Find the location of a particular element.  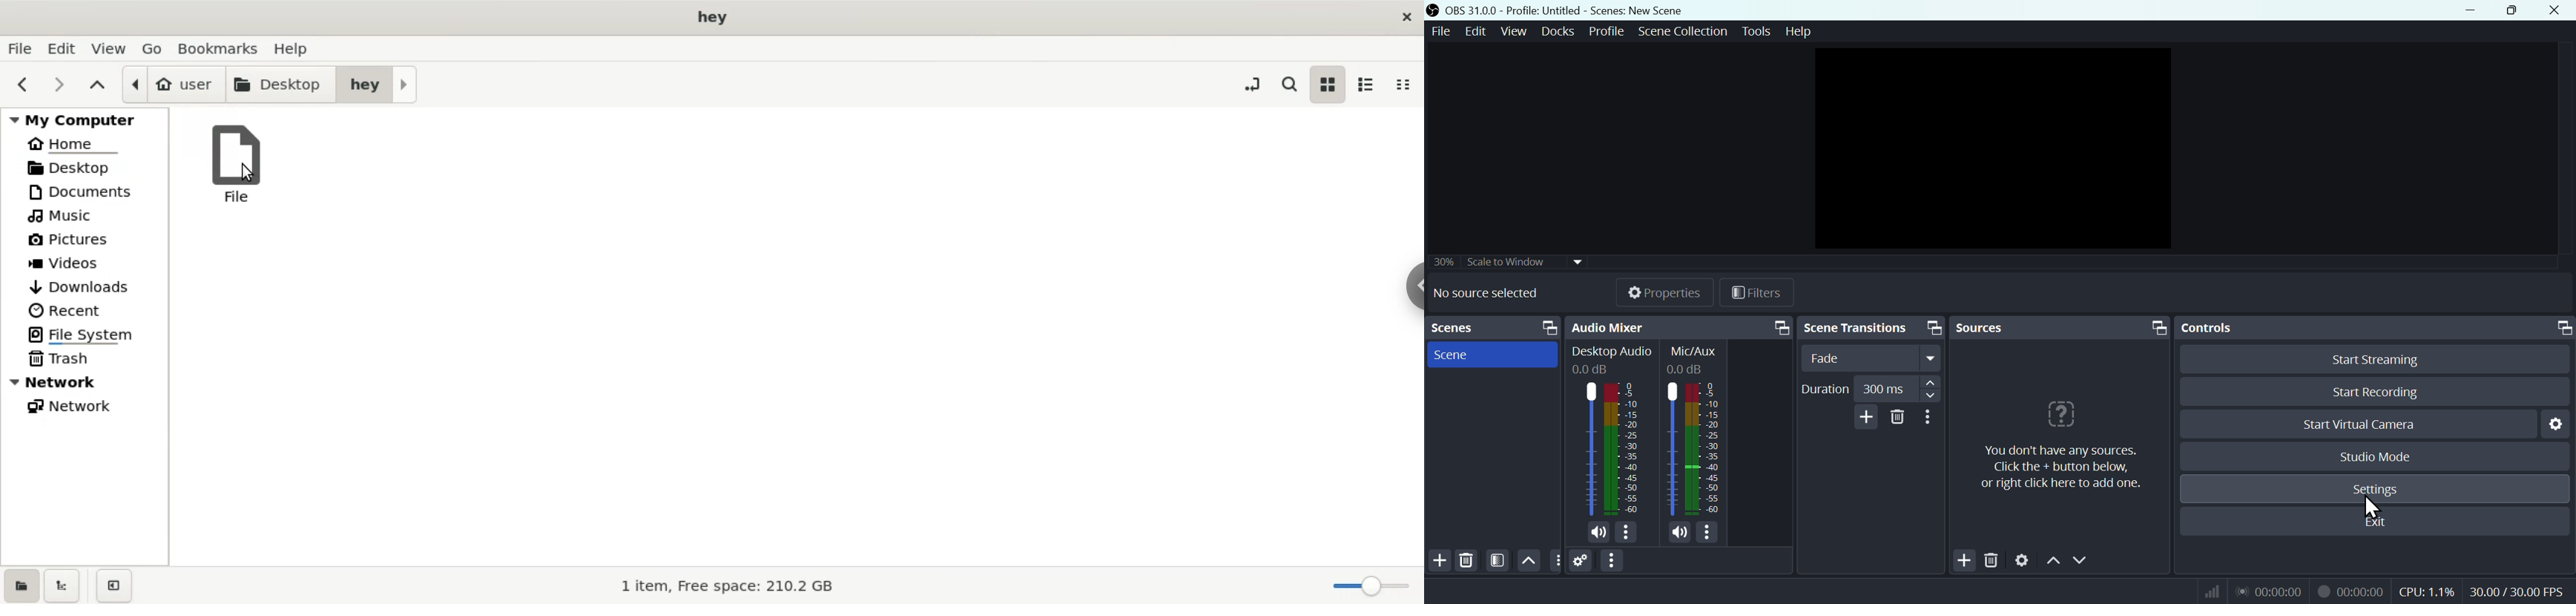

minimise is located at coordinates (2467, 10).